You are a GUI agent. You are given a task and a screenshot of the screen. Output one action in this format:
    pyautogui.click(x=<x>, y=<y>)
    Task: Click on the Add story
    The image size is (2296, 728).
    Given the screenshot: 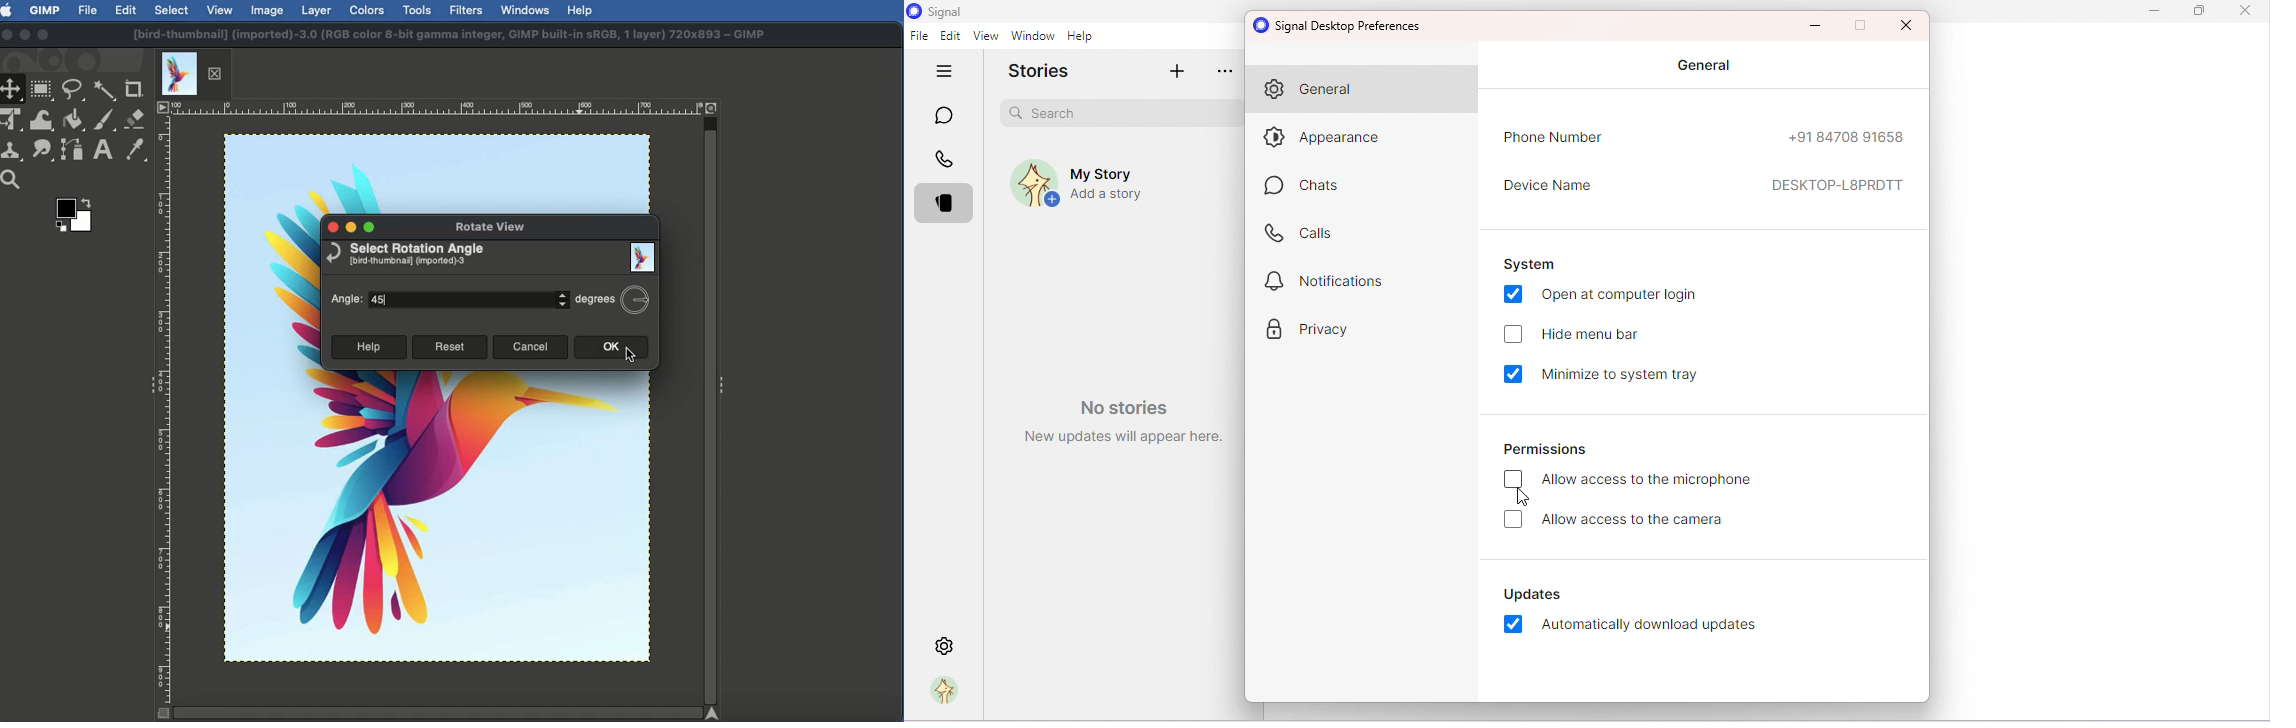 What is the action you would take?
    pyautogui.click(x=1181, y=72)
    